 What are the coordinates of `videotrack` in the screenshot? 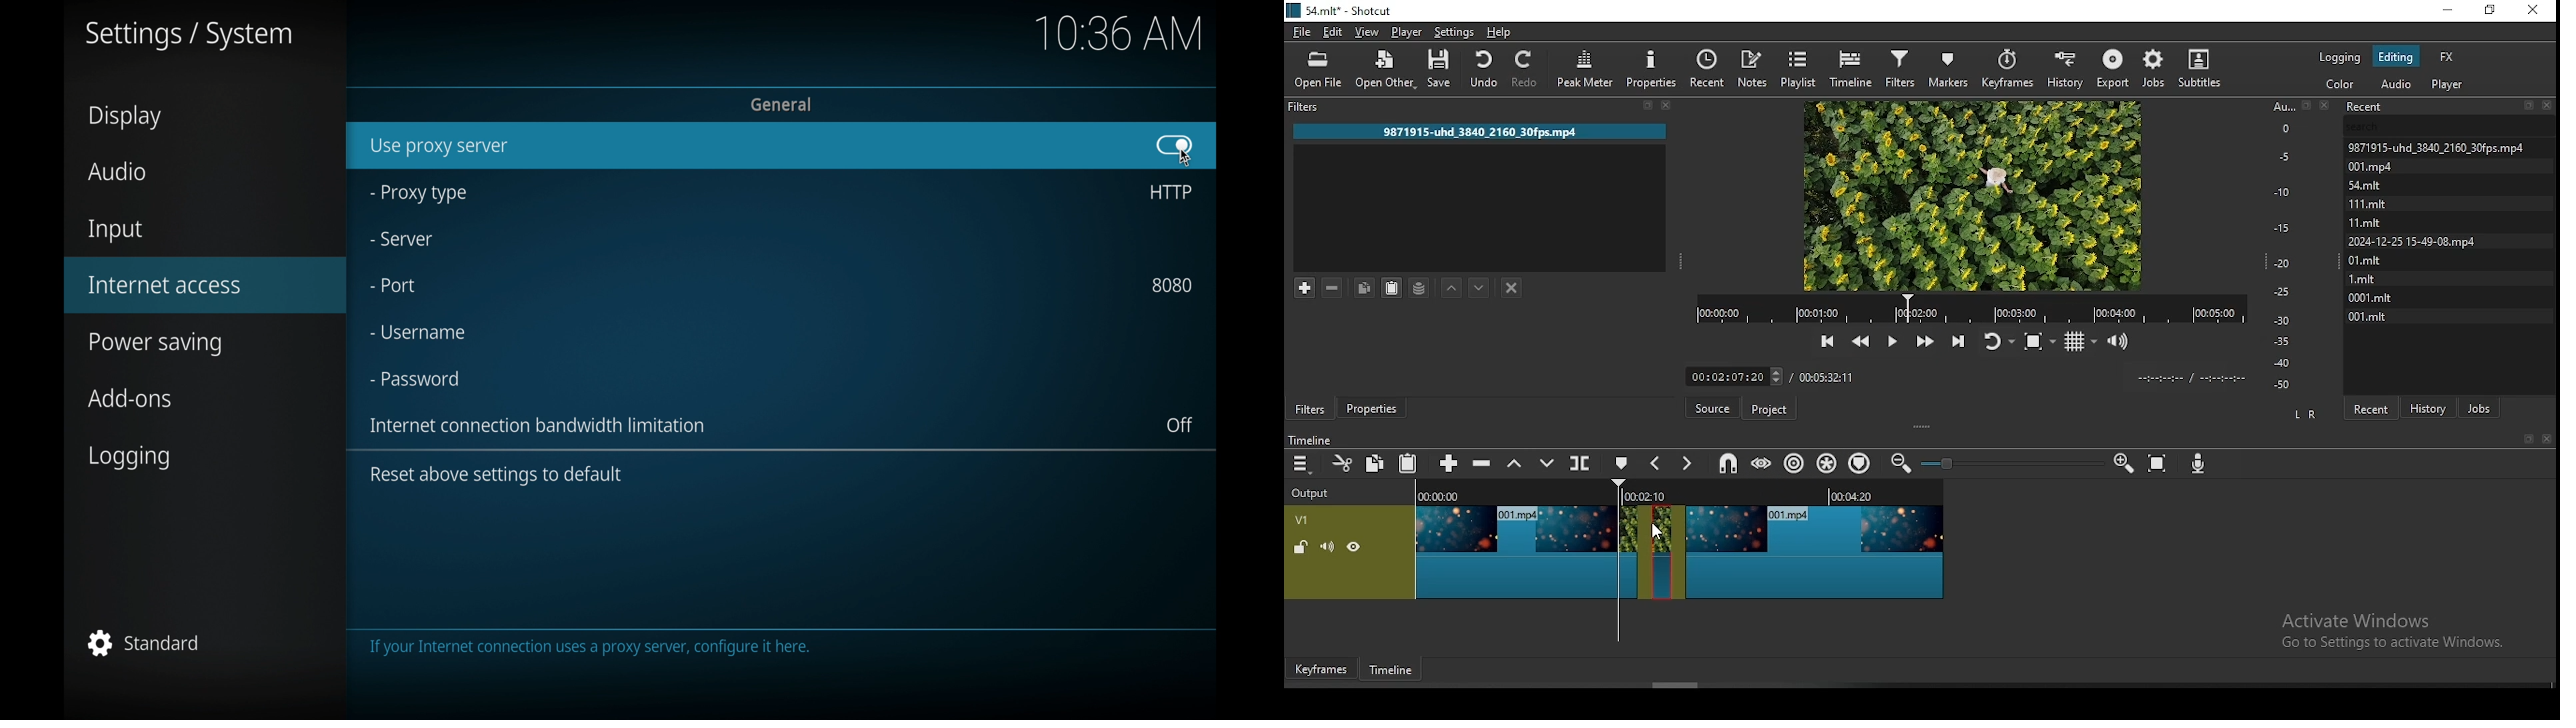 It's located at (1815, 549).